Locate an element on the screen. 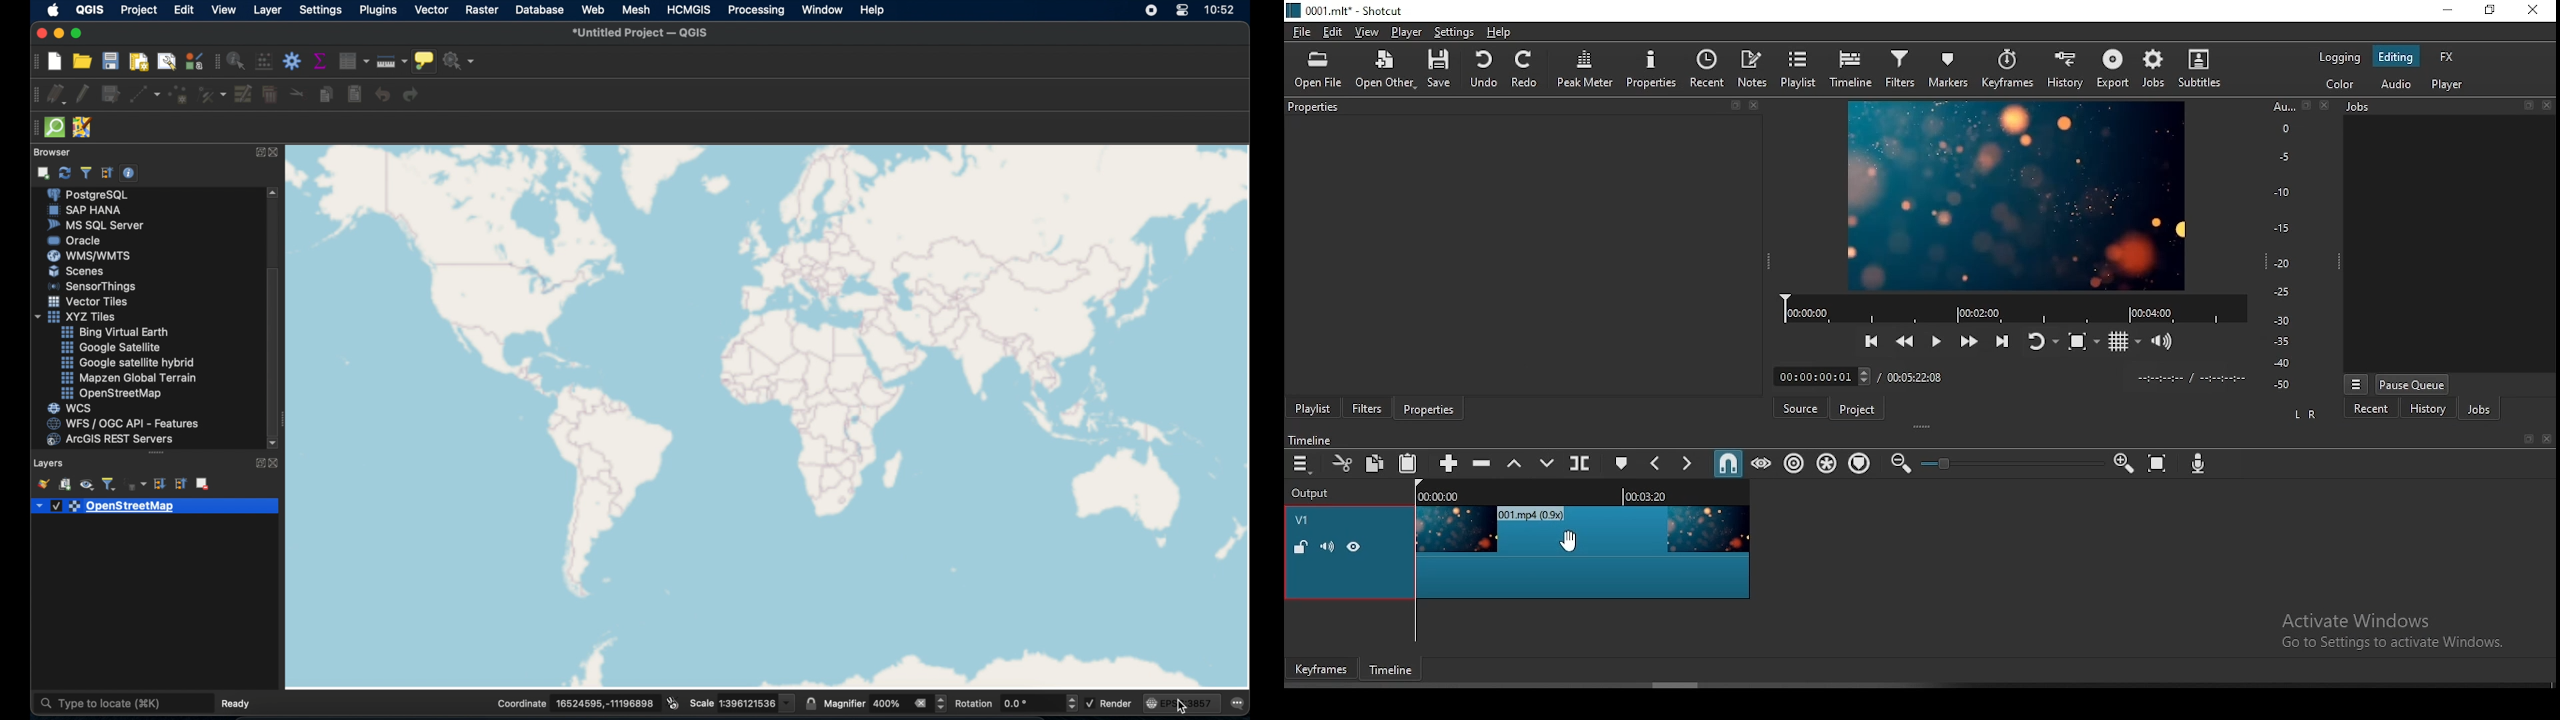  lift is located at coordinates (1514, 464).